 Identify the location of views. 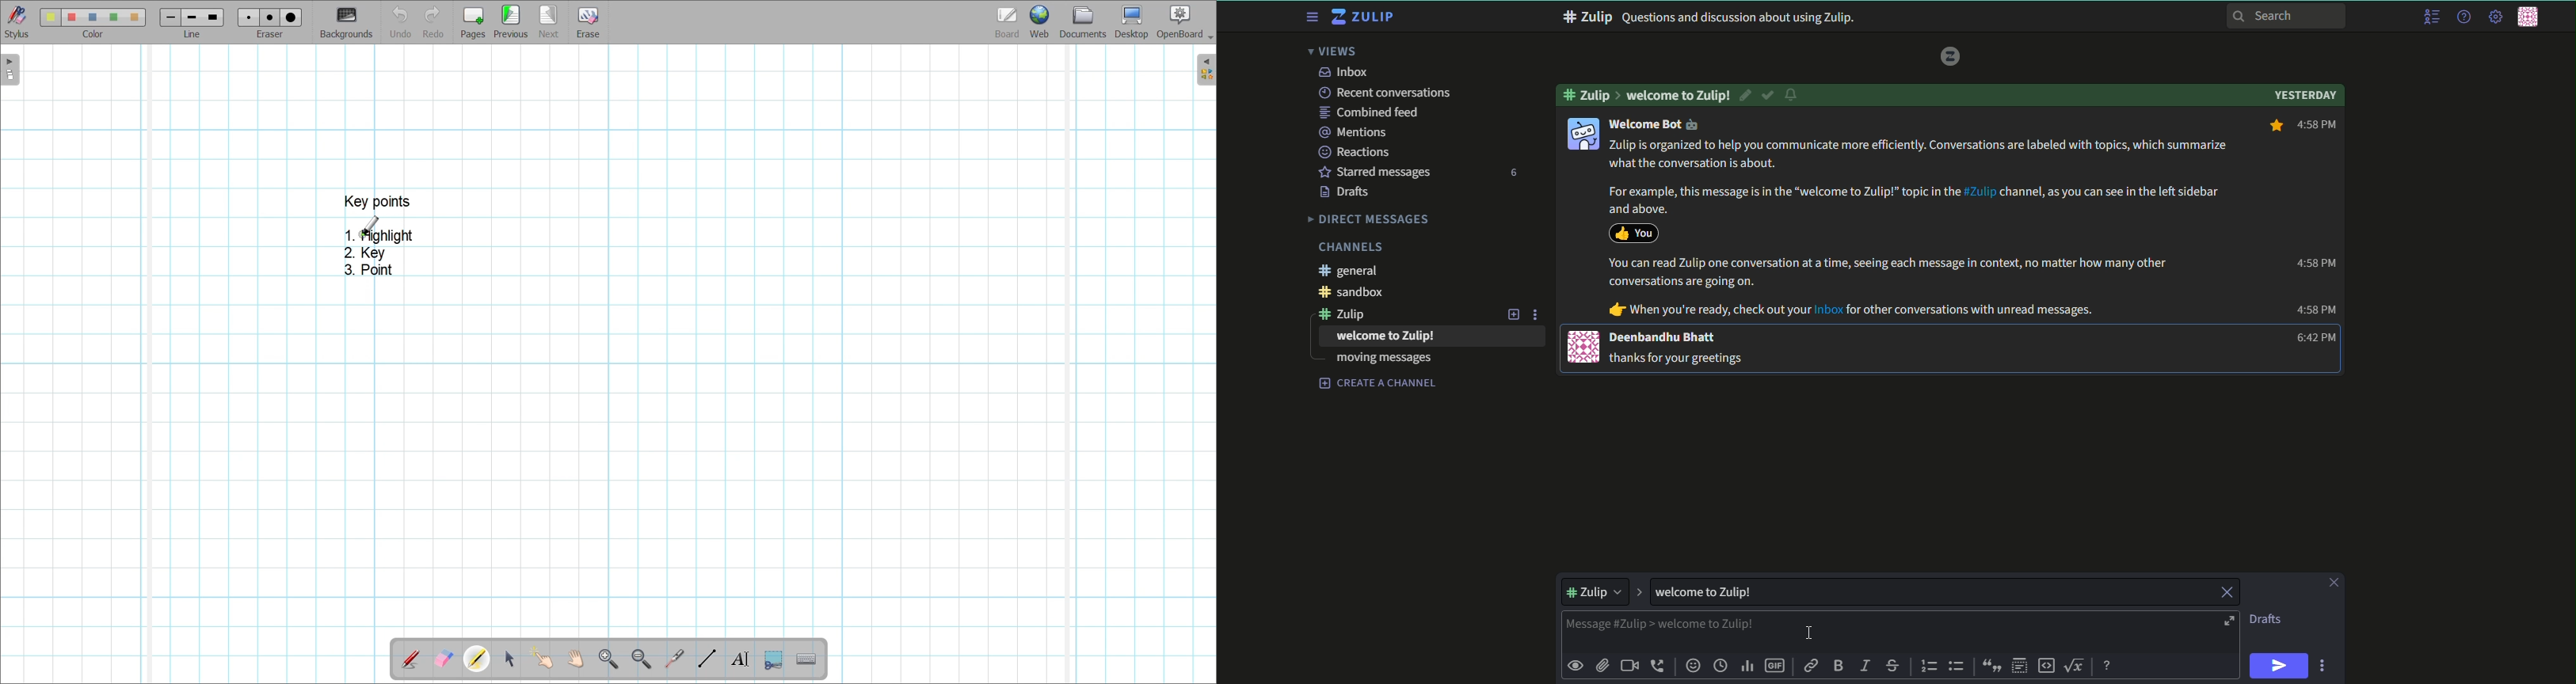
(1337, 51).